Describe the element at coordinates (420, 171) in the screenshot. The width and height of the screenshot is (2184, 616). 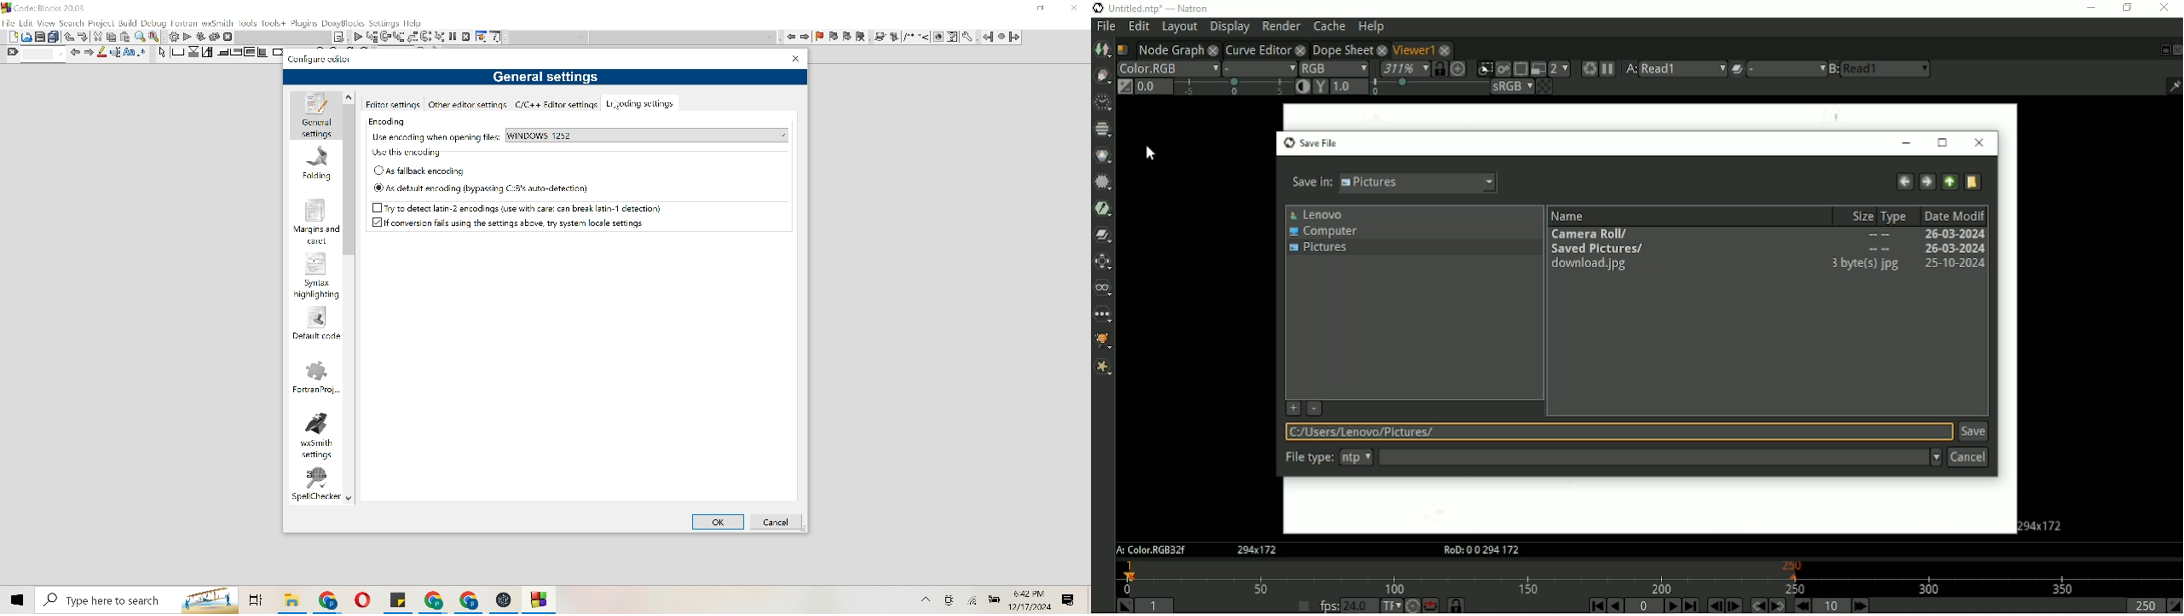
I see `As fallback encoding` at that location.